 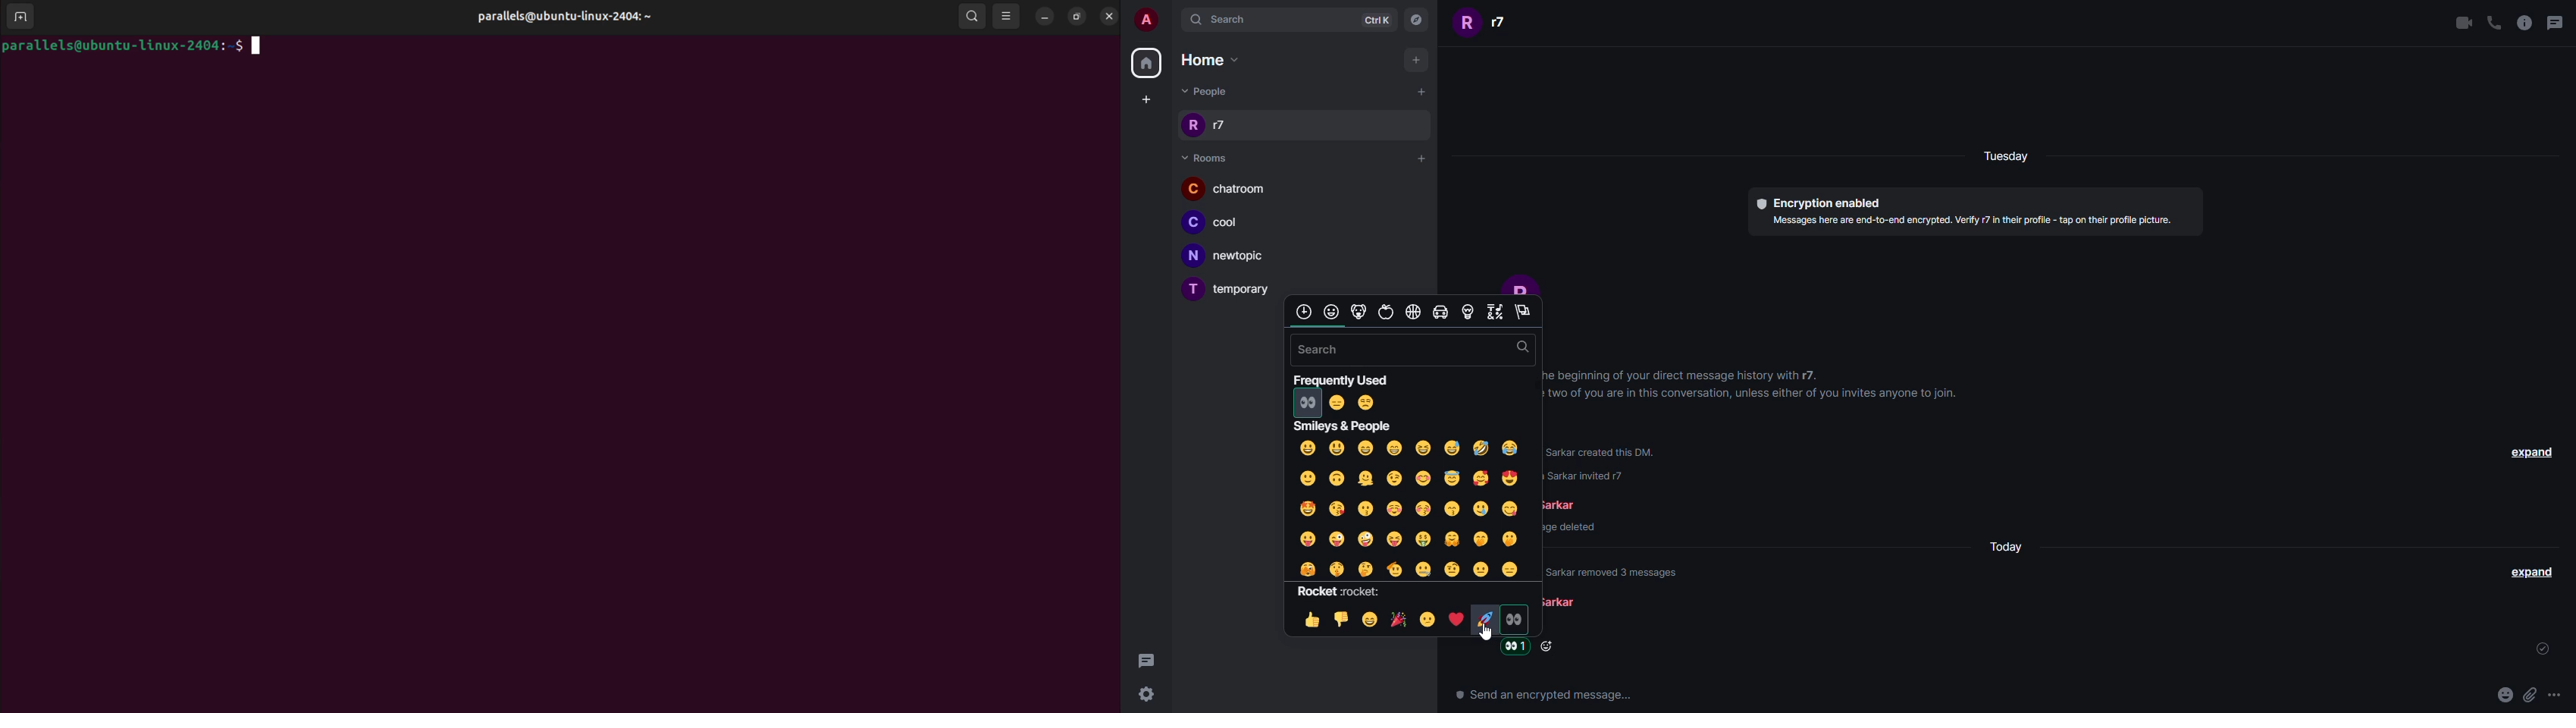 What do you see at coordinates (1154, 660) in the screenshot?
I see `threads` at bounding box center [1154, 660].